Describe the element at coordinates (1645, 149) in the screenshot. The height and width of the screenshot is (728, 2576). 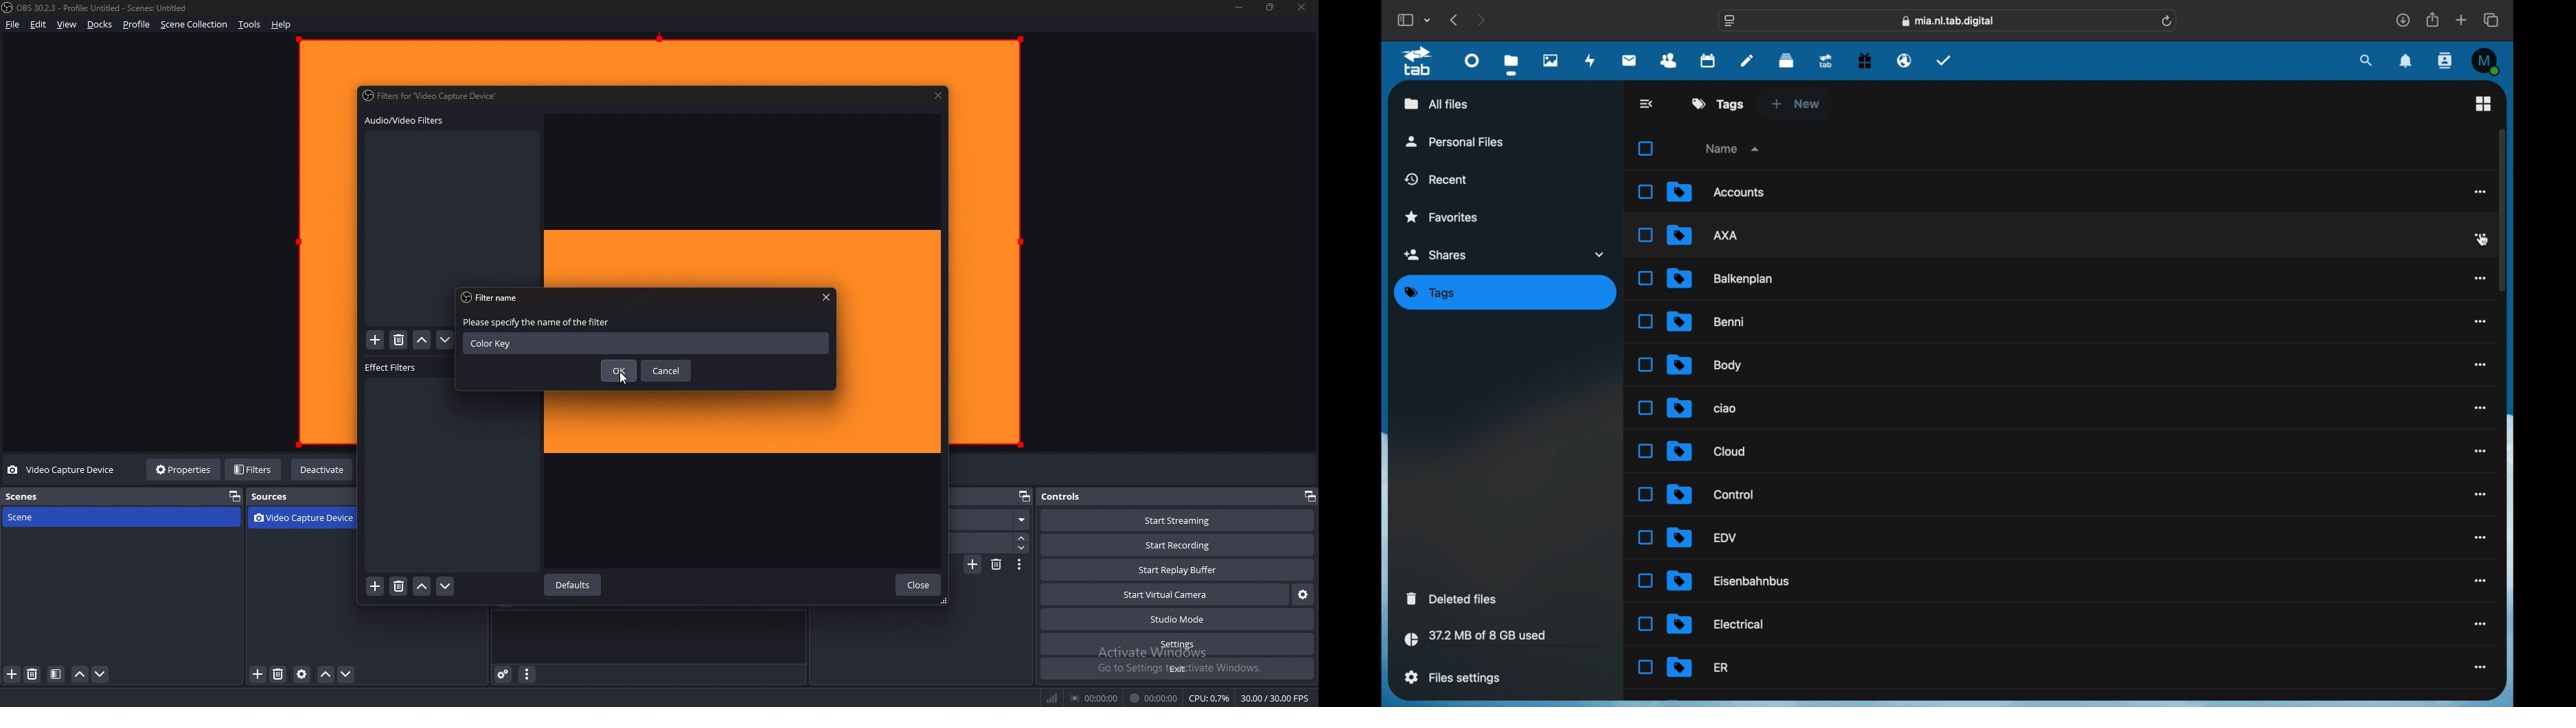
I see `Select all checkbox` at that location.